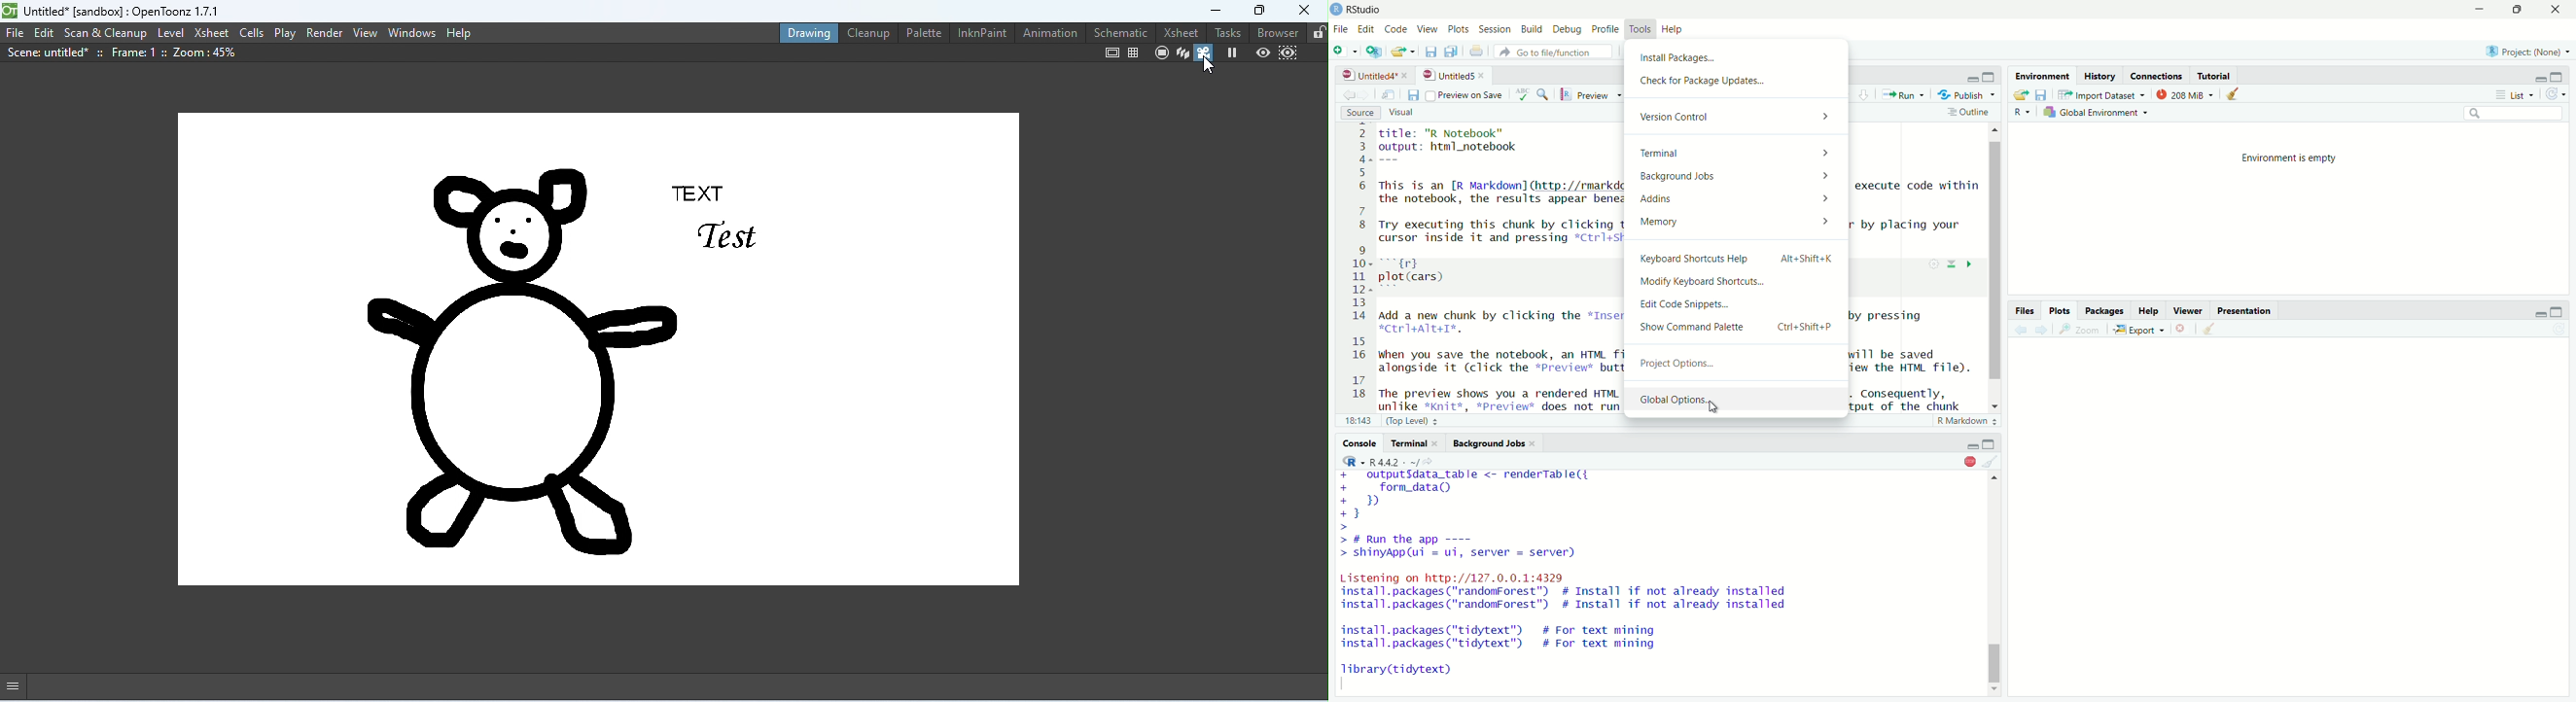 This screenshot has height=728, width=2576. Describe the element at coordinates (1111, 53) in the screenshot. I see `safe area` at that location.